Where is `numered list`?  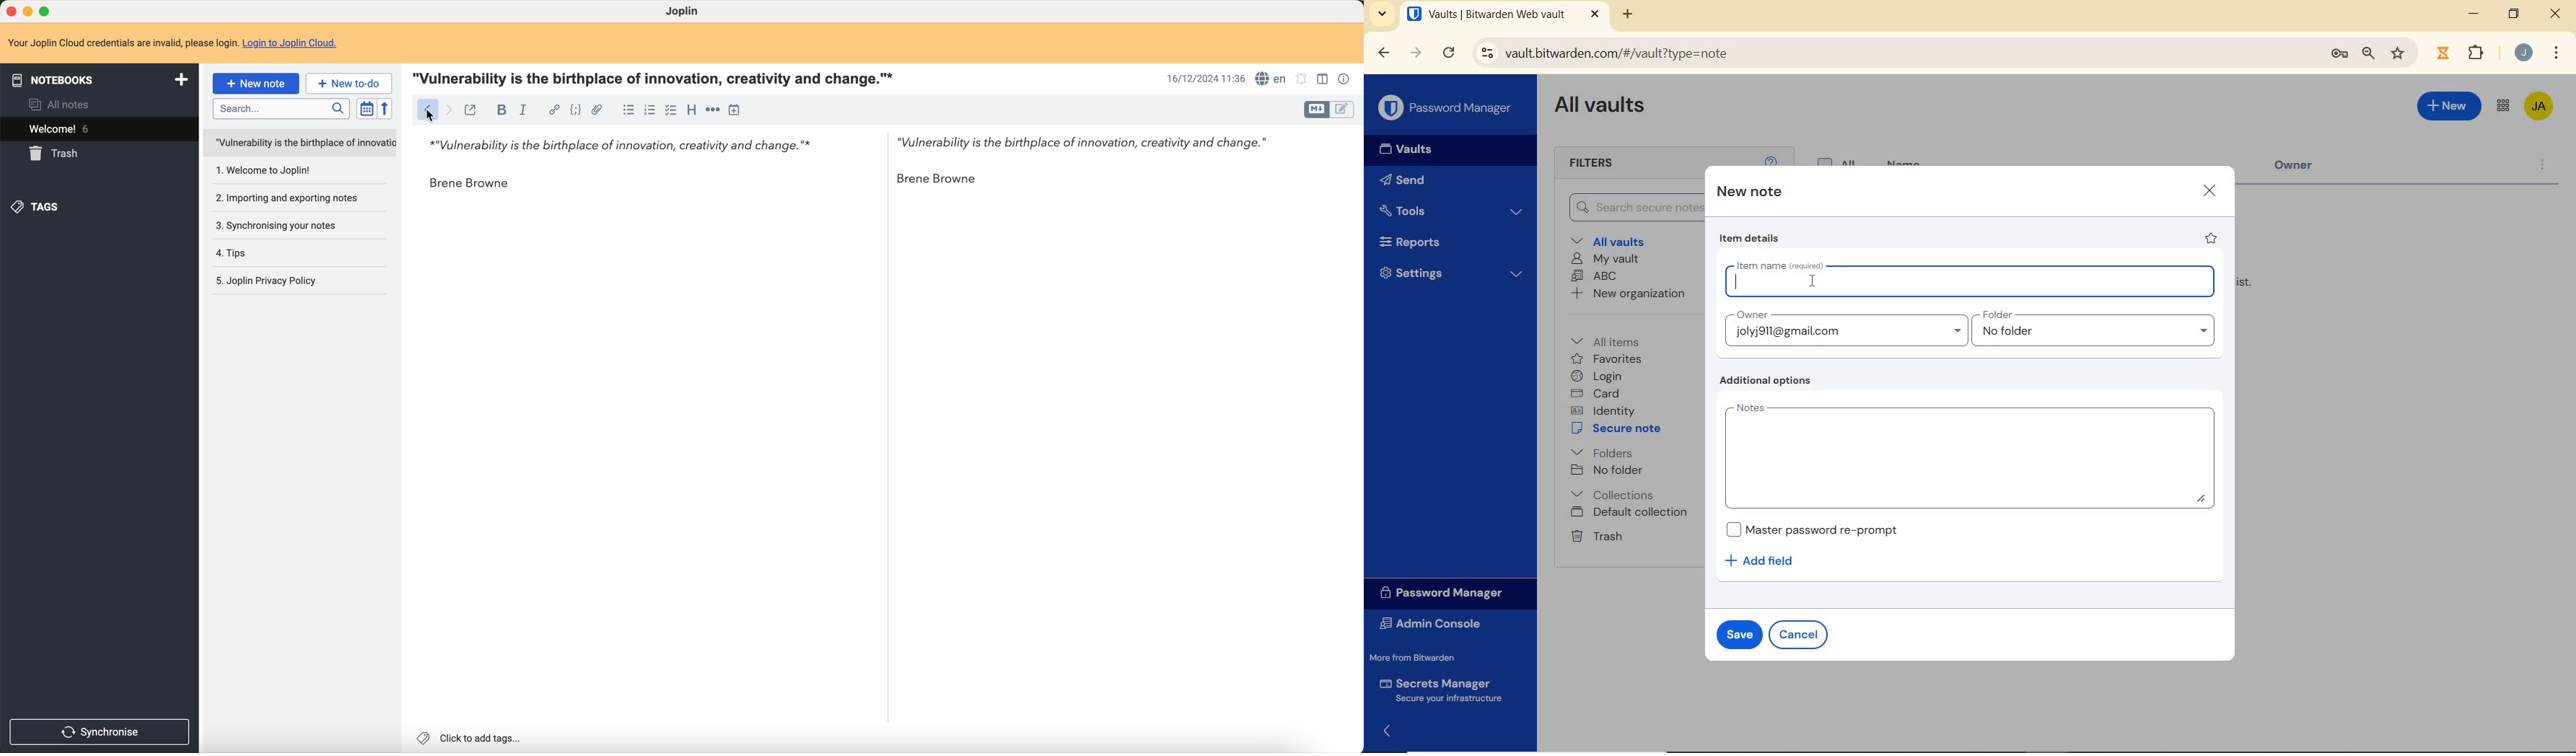
numered list is located at coordinates (649, 112).